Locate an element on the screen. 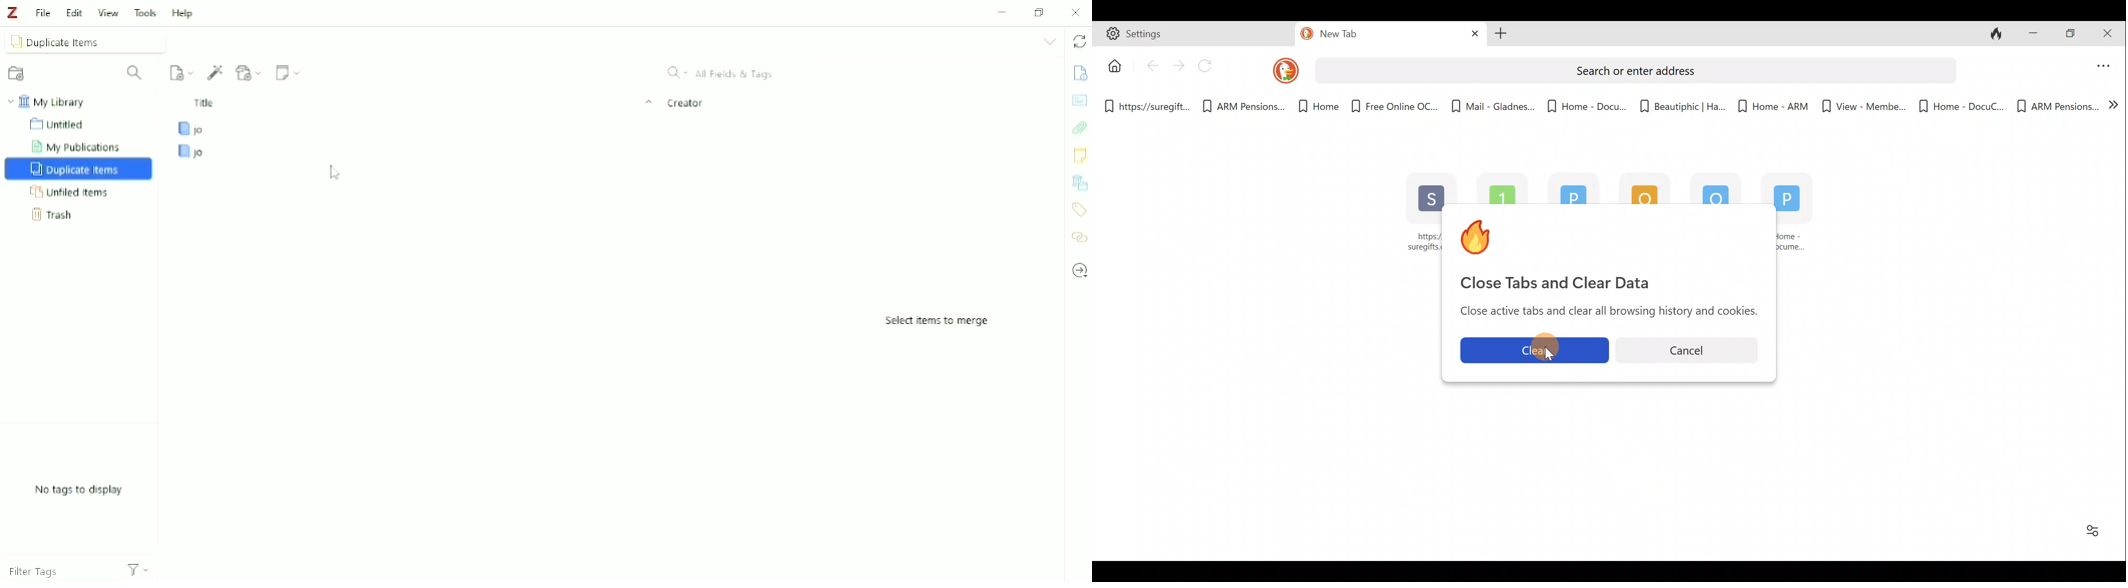  jo is located at coordinates (486, 151).